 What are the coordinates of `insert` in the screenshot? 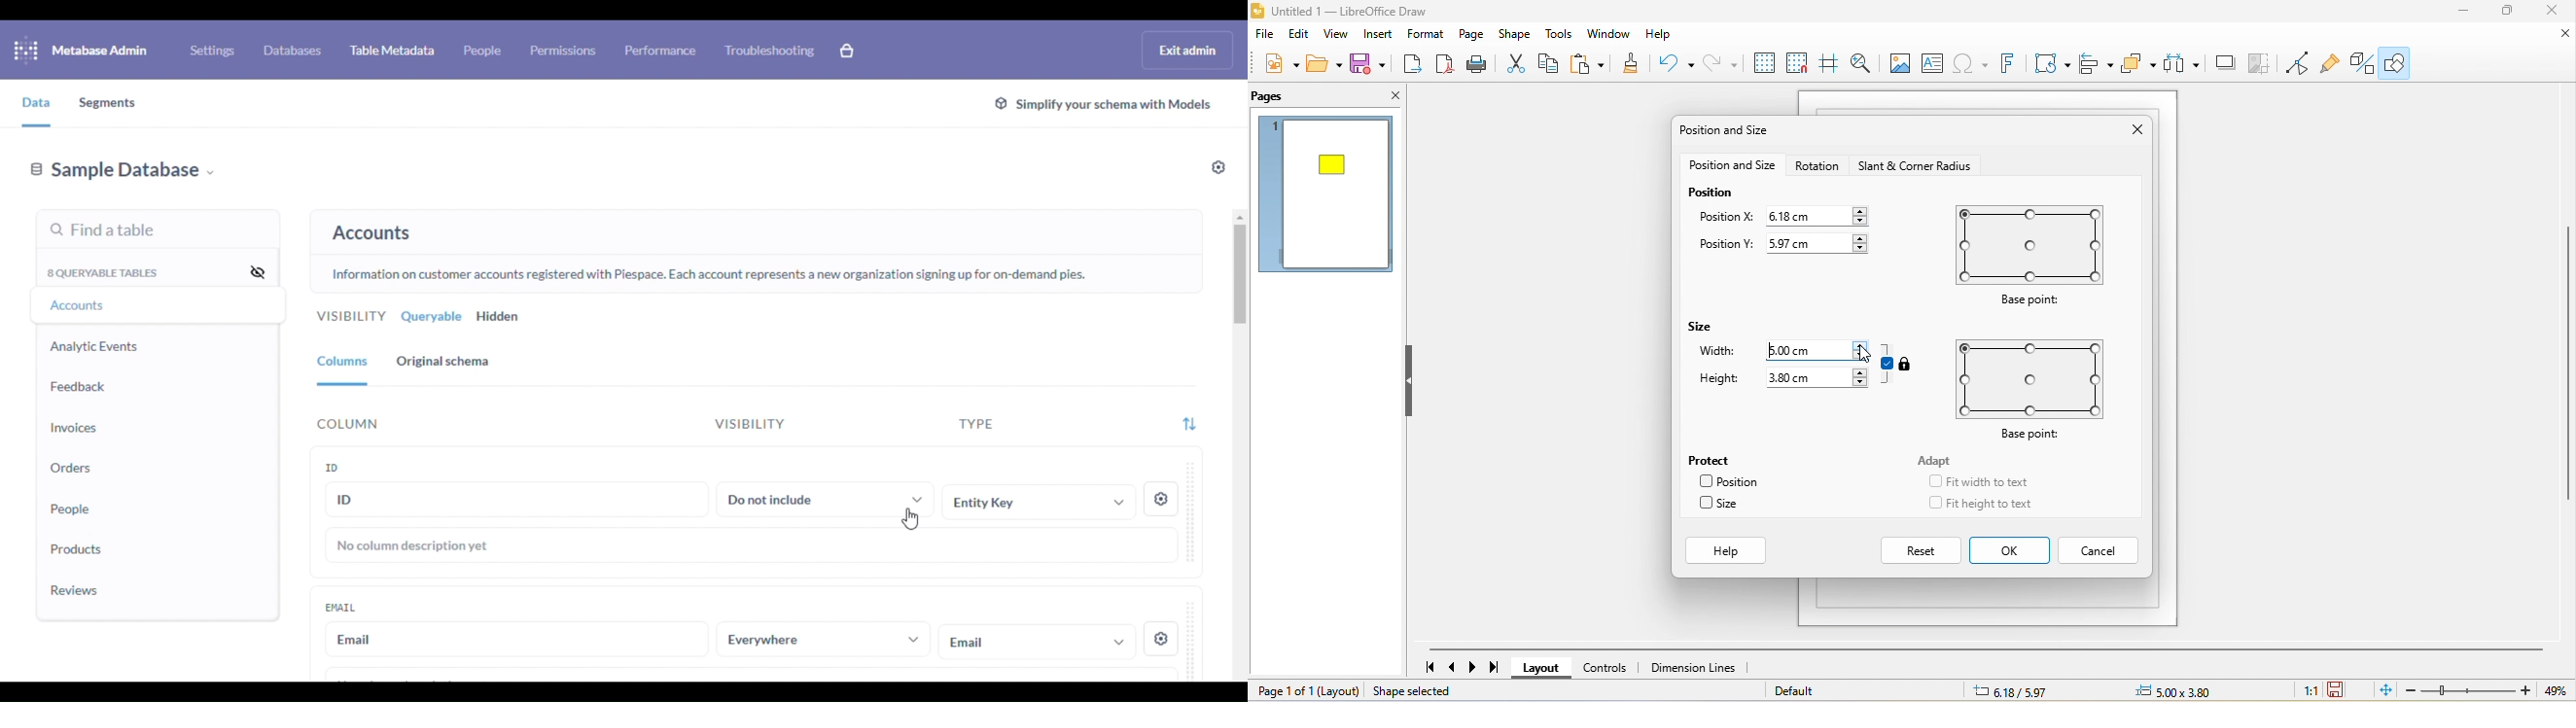 It's located at (1382, 34).